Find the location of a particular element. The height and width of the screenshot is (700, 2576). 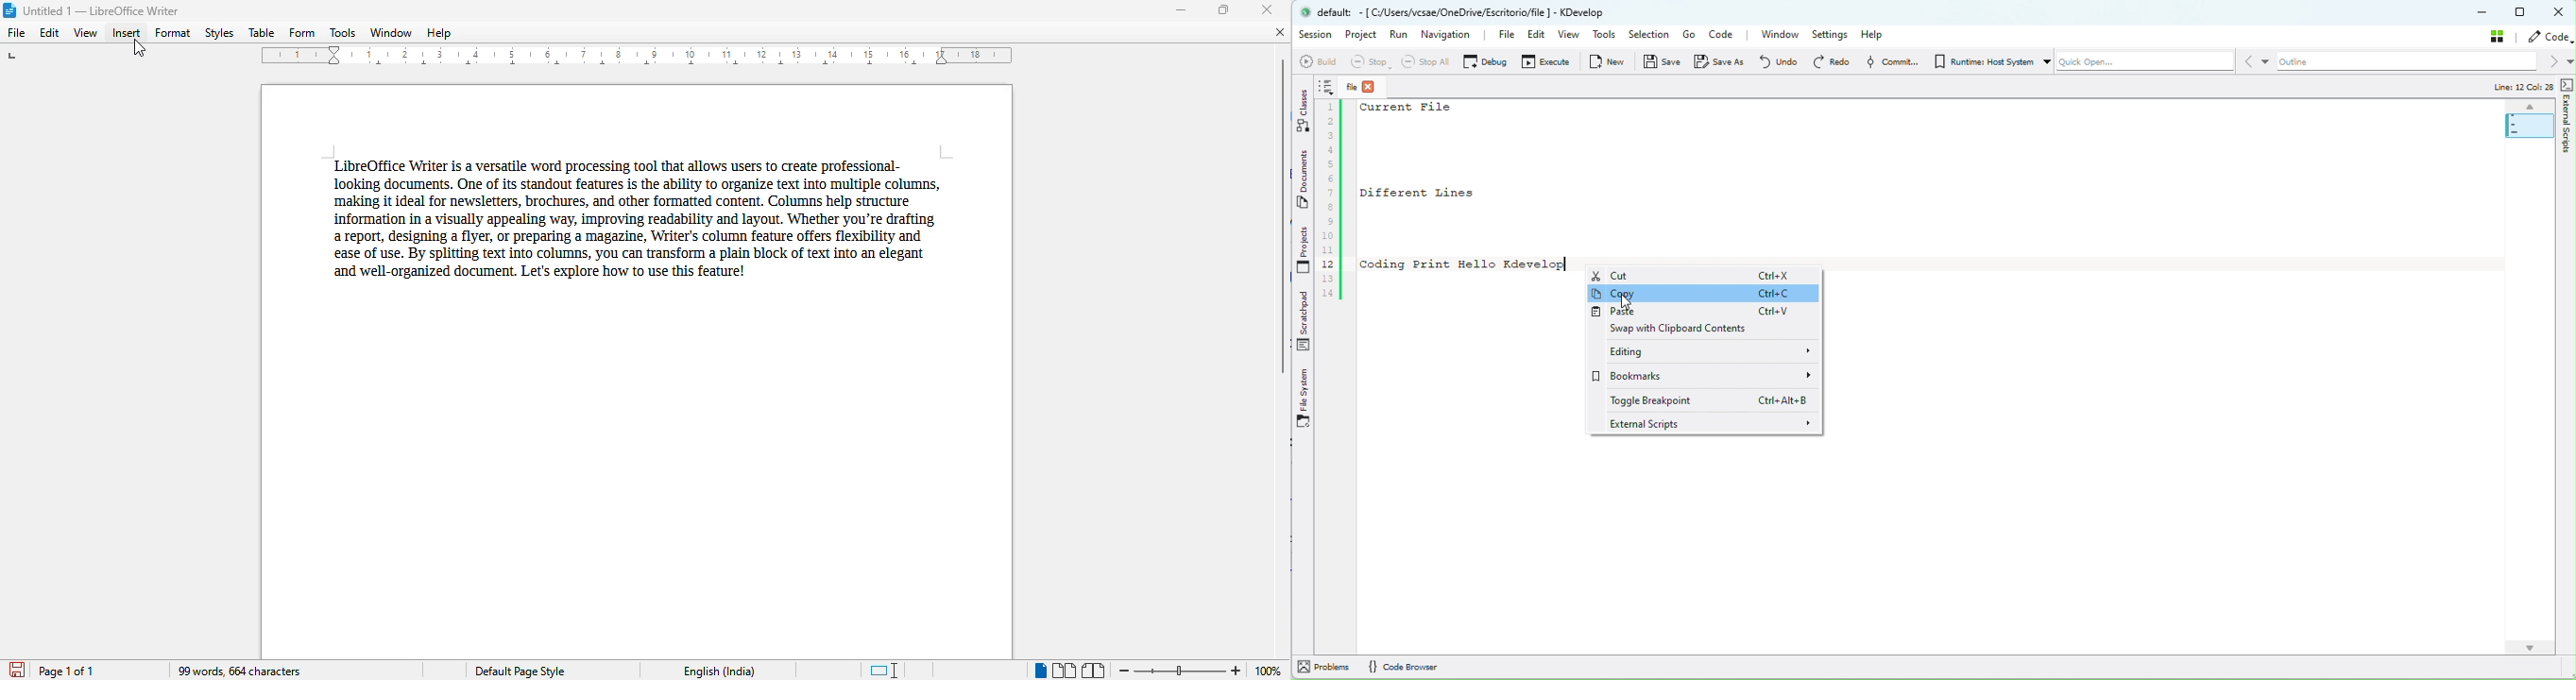

book view is located at coordinates (1092, 671).